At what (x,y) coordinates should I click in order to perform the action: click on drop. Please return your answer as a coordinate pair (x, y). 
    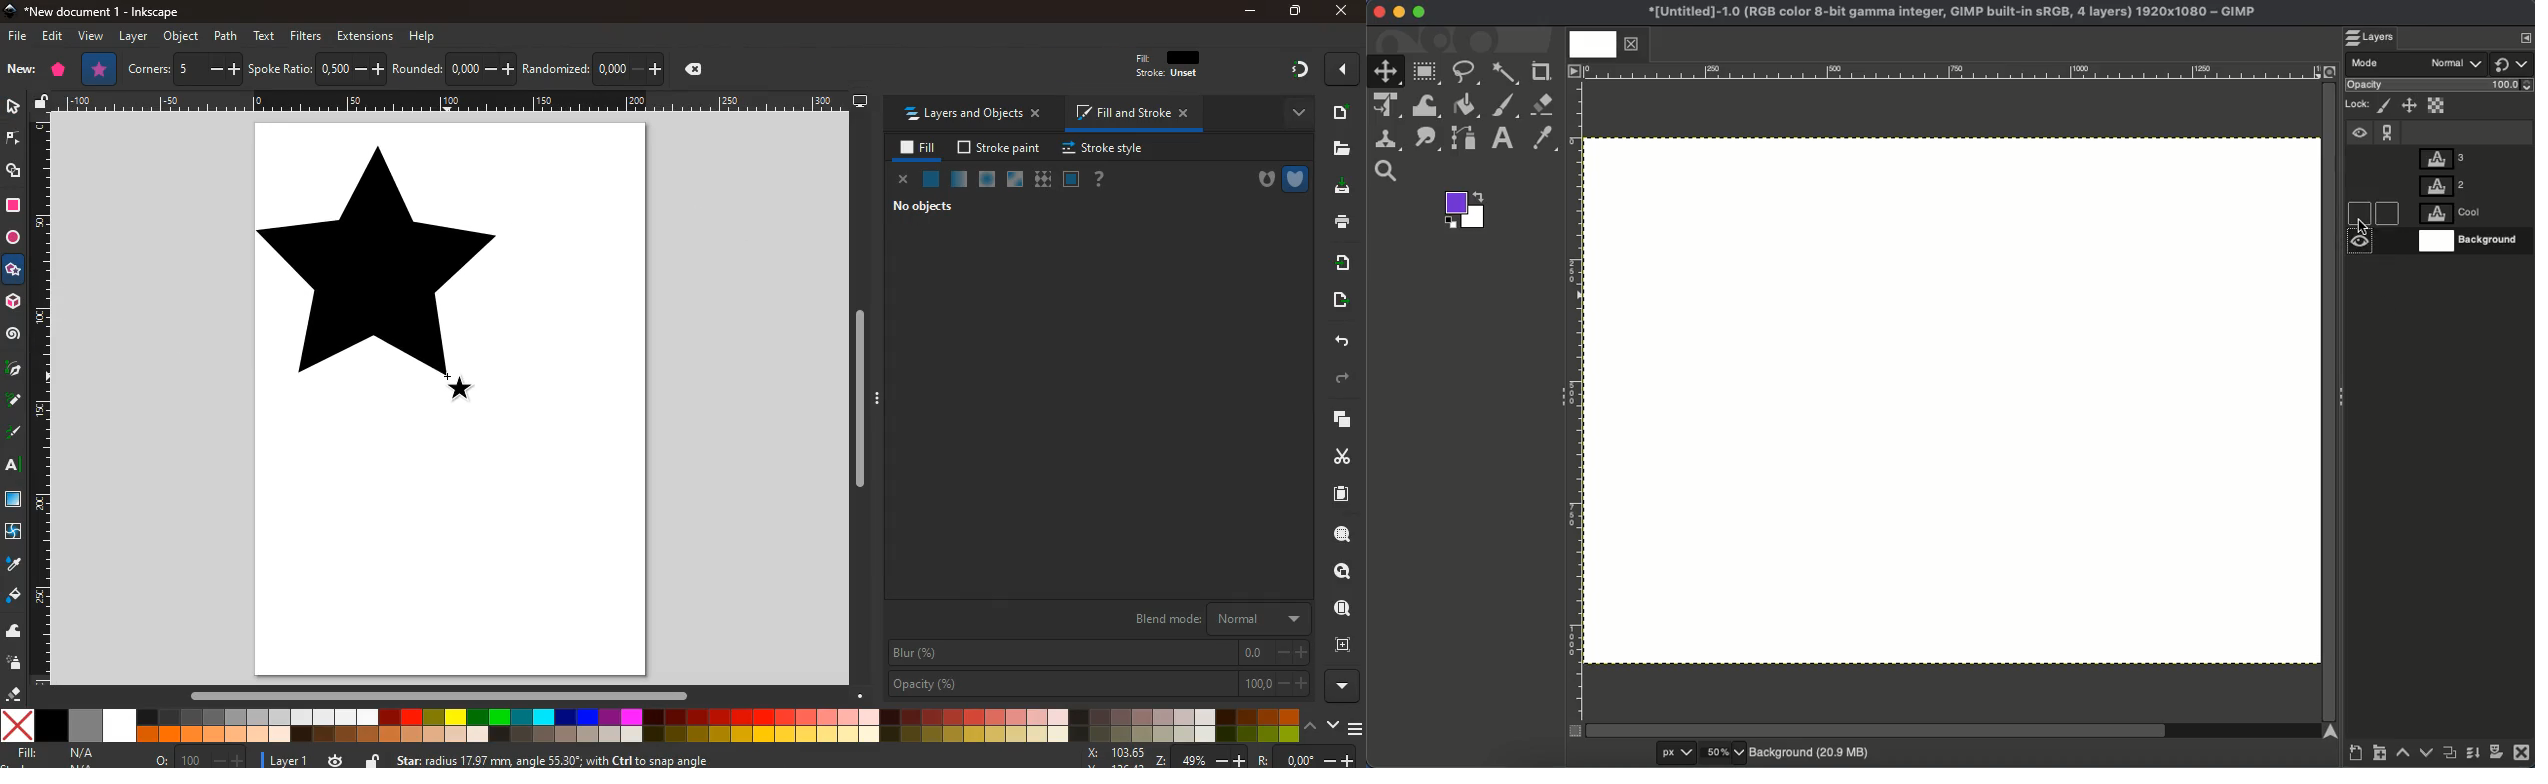
    Looking at the image, I should click on (14, 564).